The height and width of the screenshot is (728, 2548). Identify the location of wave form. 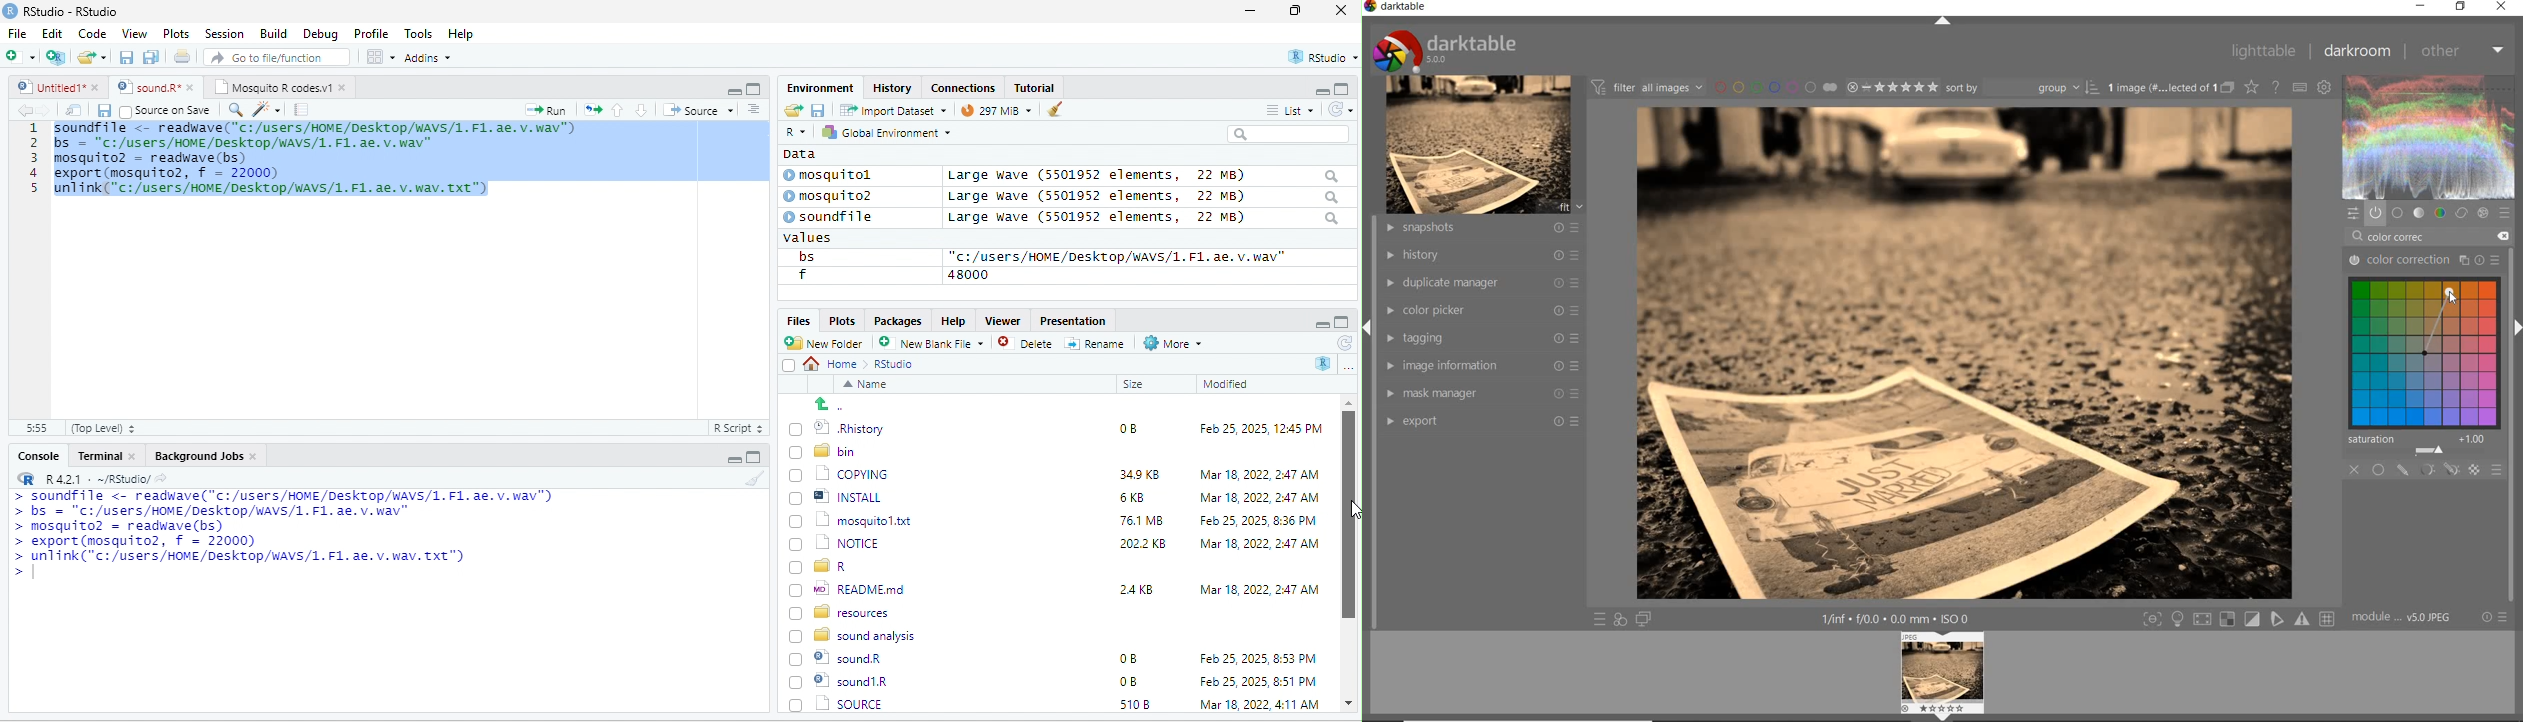
(2430, 139).